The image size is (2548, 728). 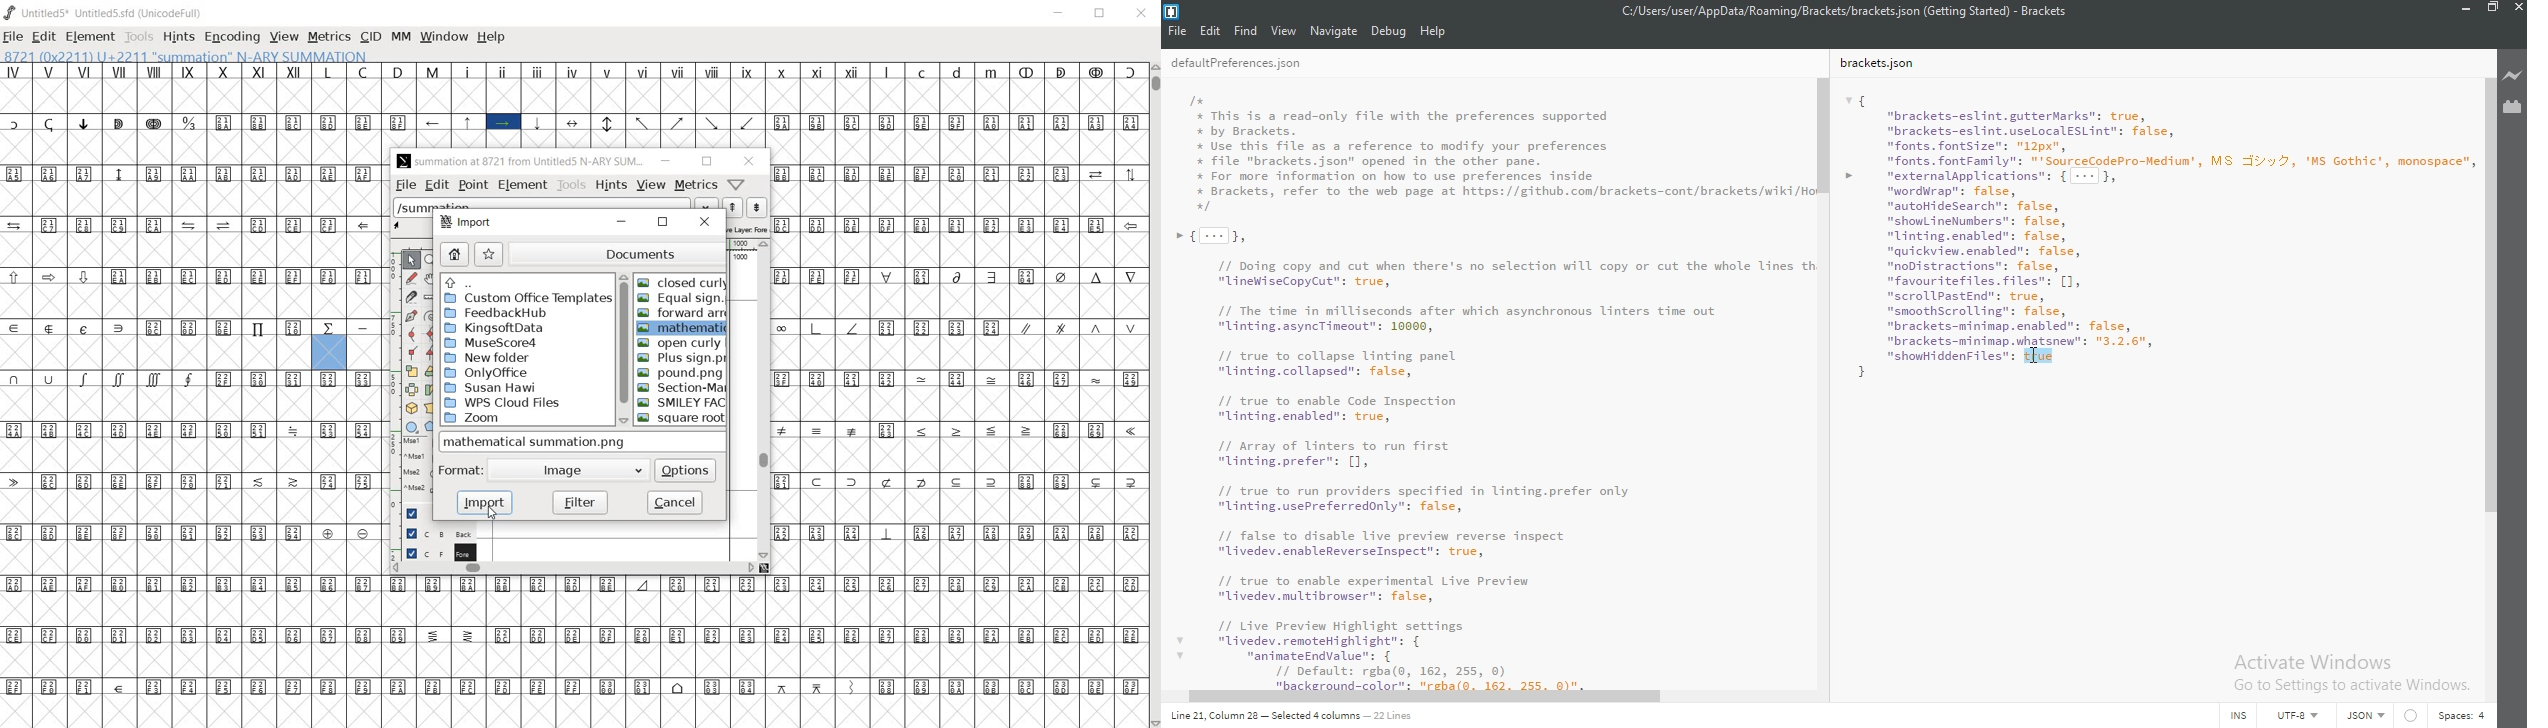 I want to click on add a curve point always either horizontal or vertical, so click(x=411, y=333).